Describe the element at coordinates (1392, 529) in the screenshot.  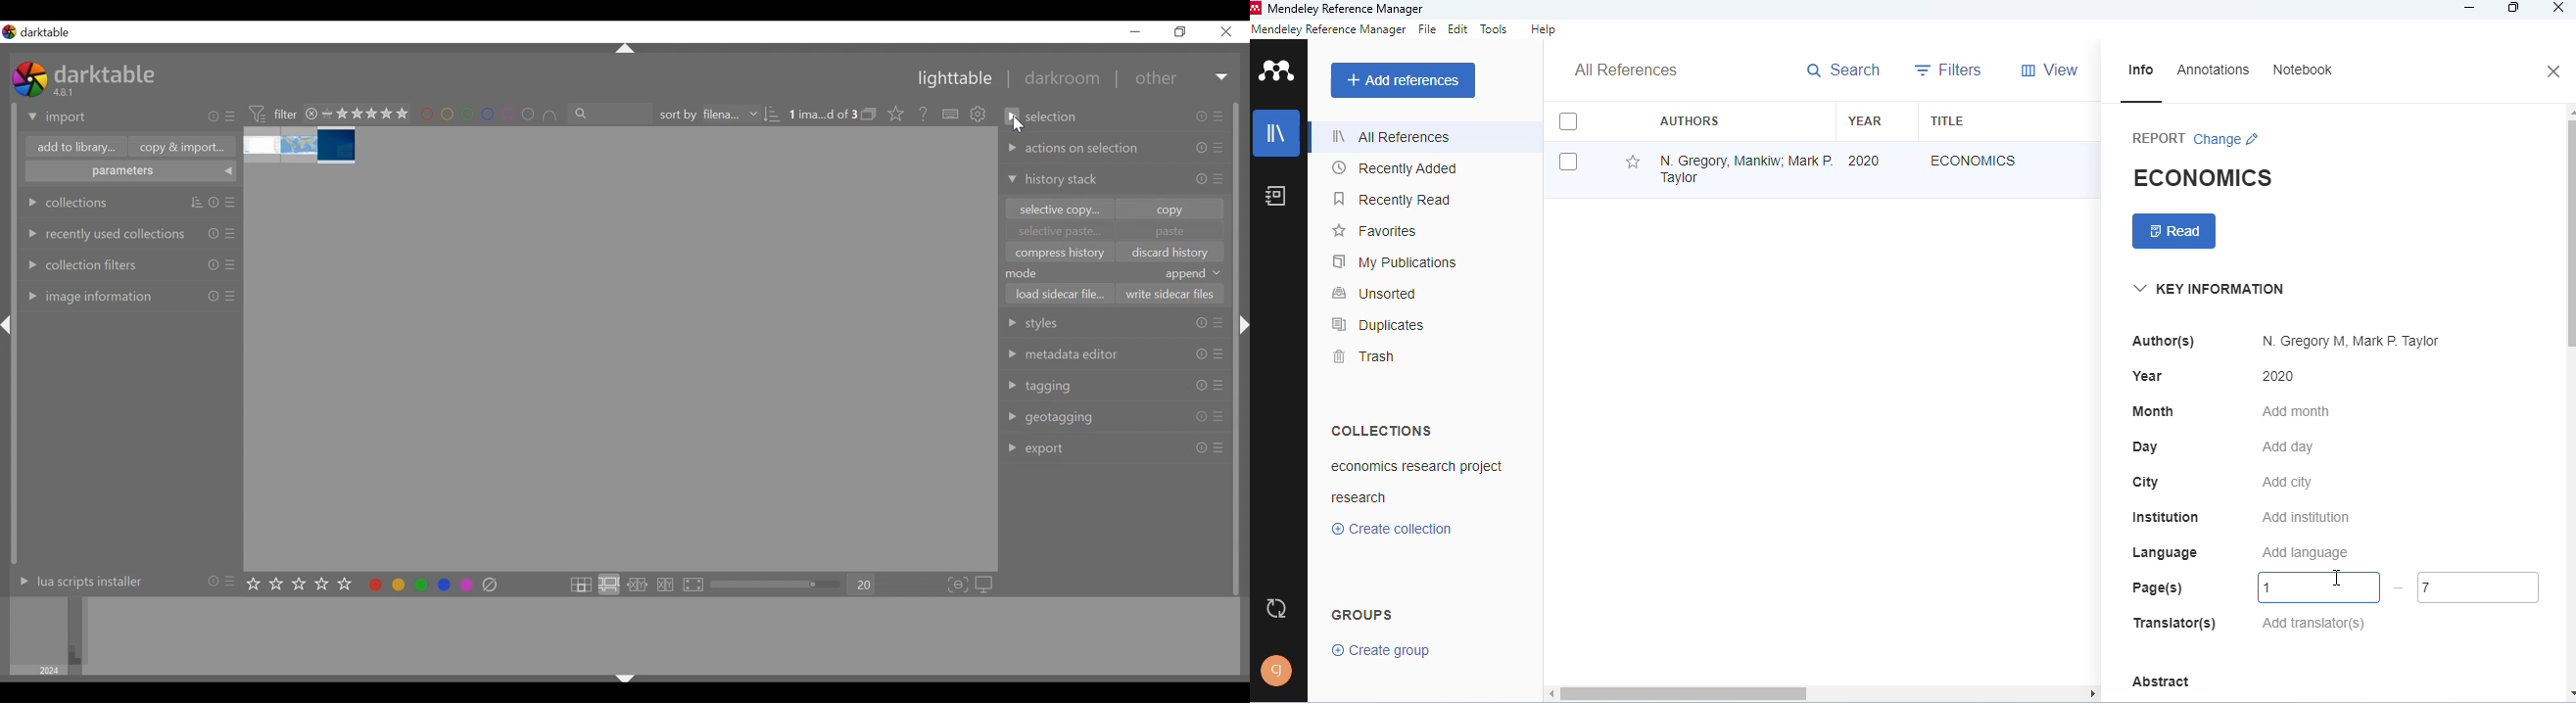
I see `create collection` at that location.